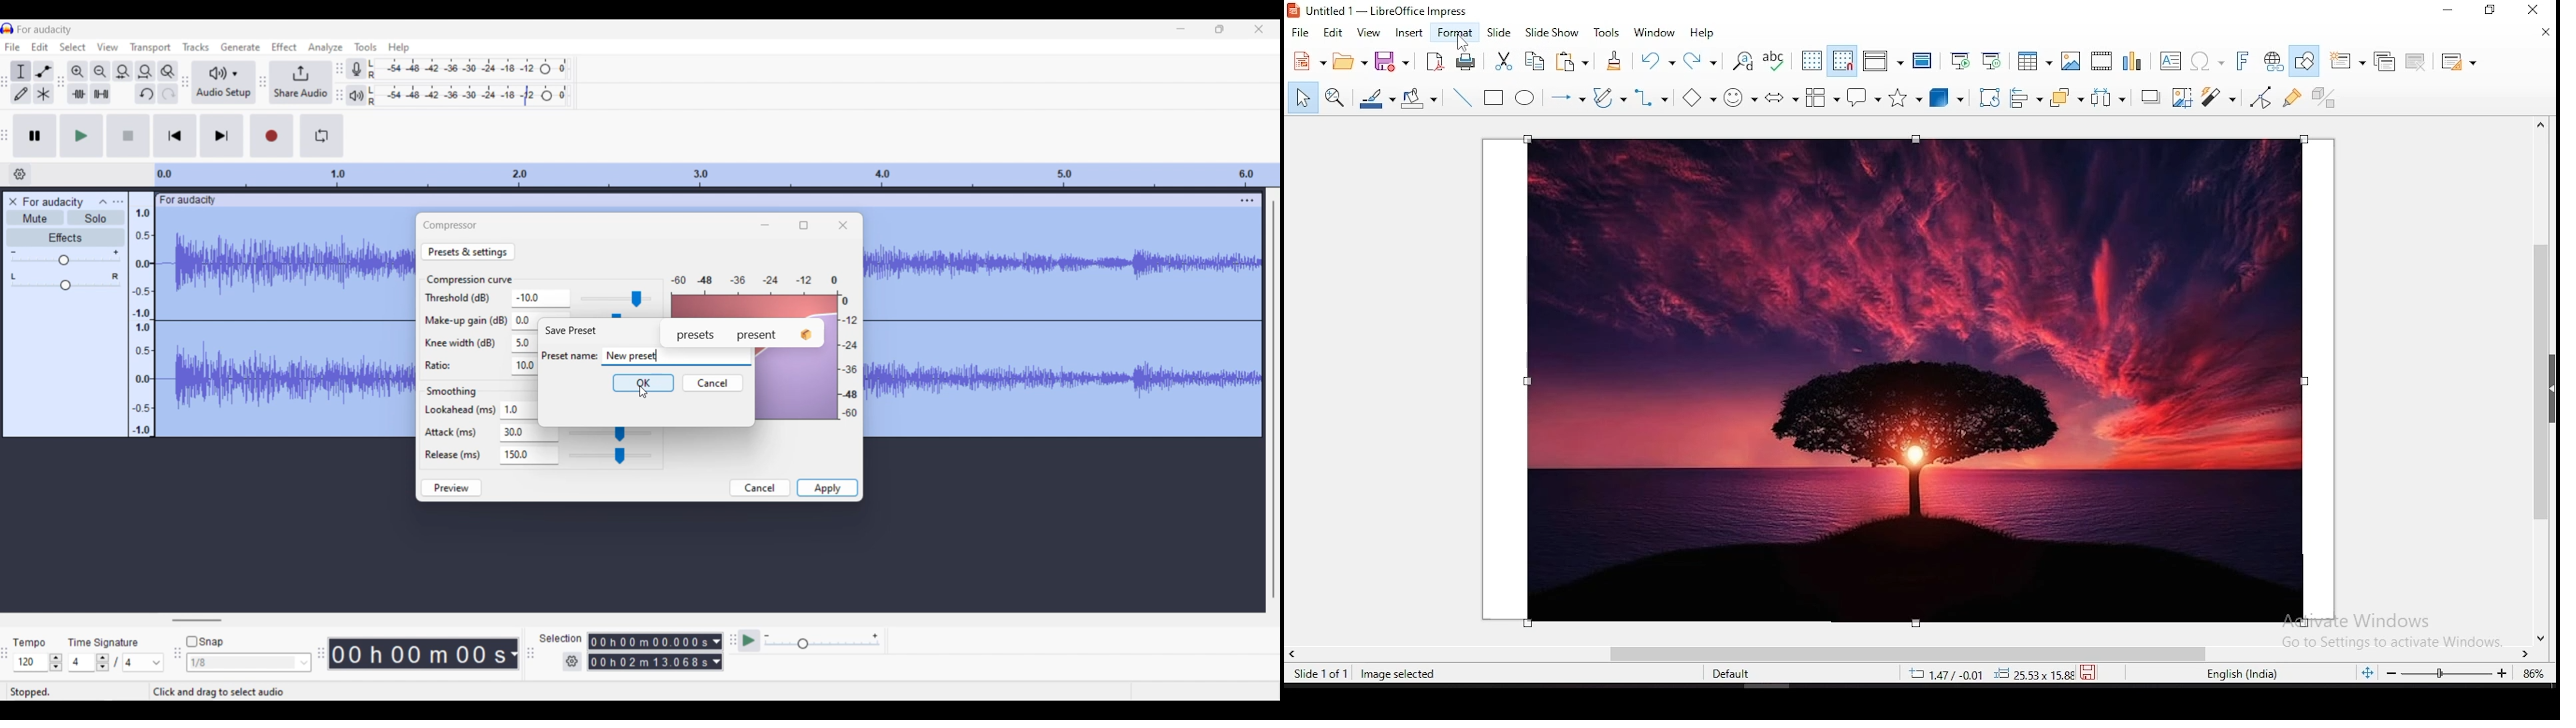 Image resolution: width=2576 pixels, height=728 pixels. What do you see at coordinates (2416, 61) in the screenshot?
I see `delete slide` at bounding box center [2416, 61].